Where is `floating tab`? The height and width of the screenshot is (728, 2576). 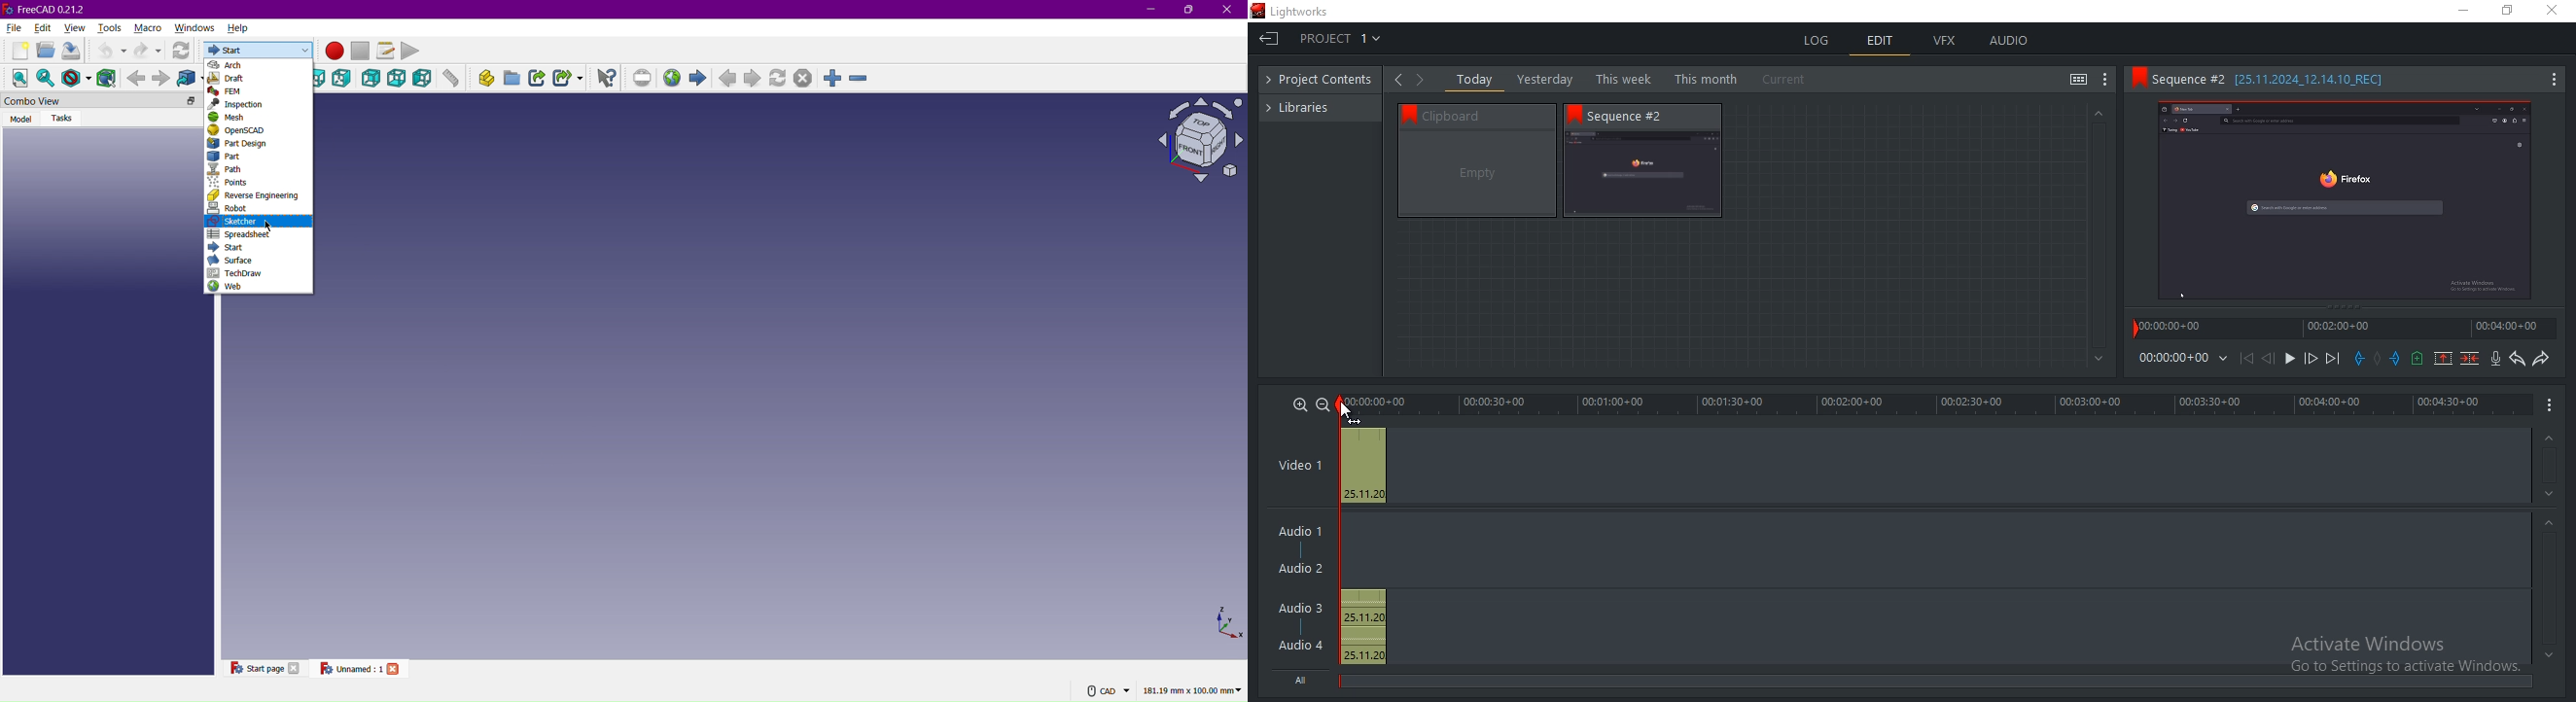
floating tab is located at coordinates (190, 101).